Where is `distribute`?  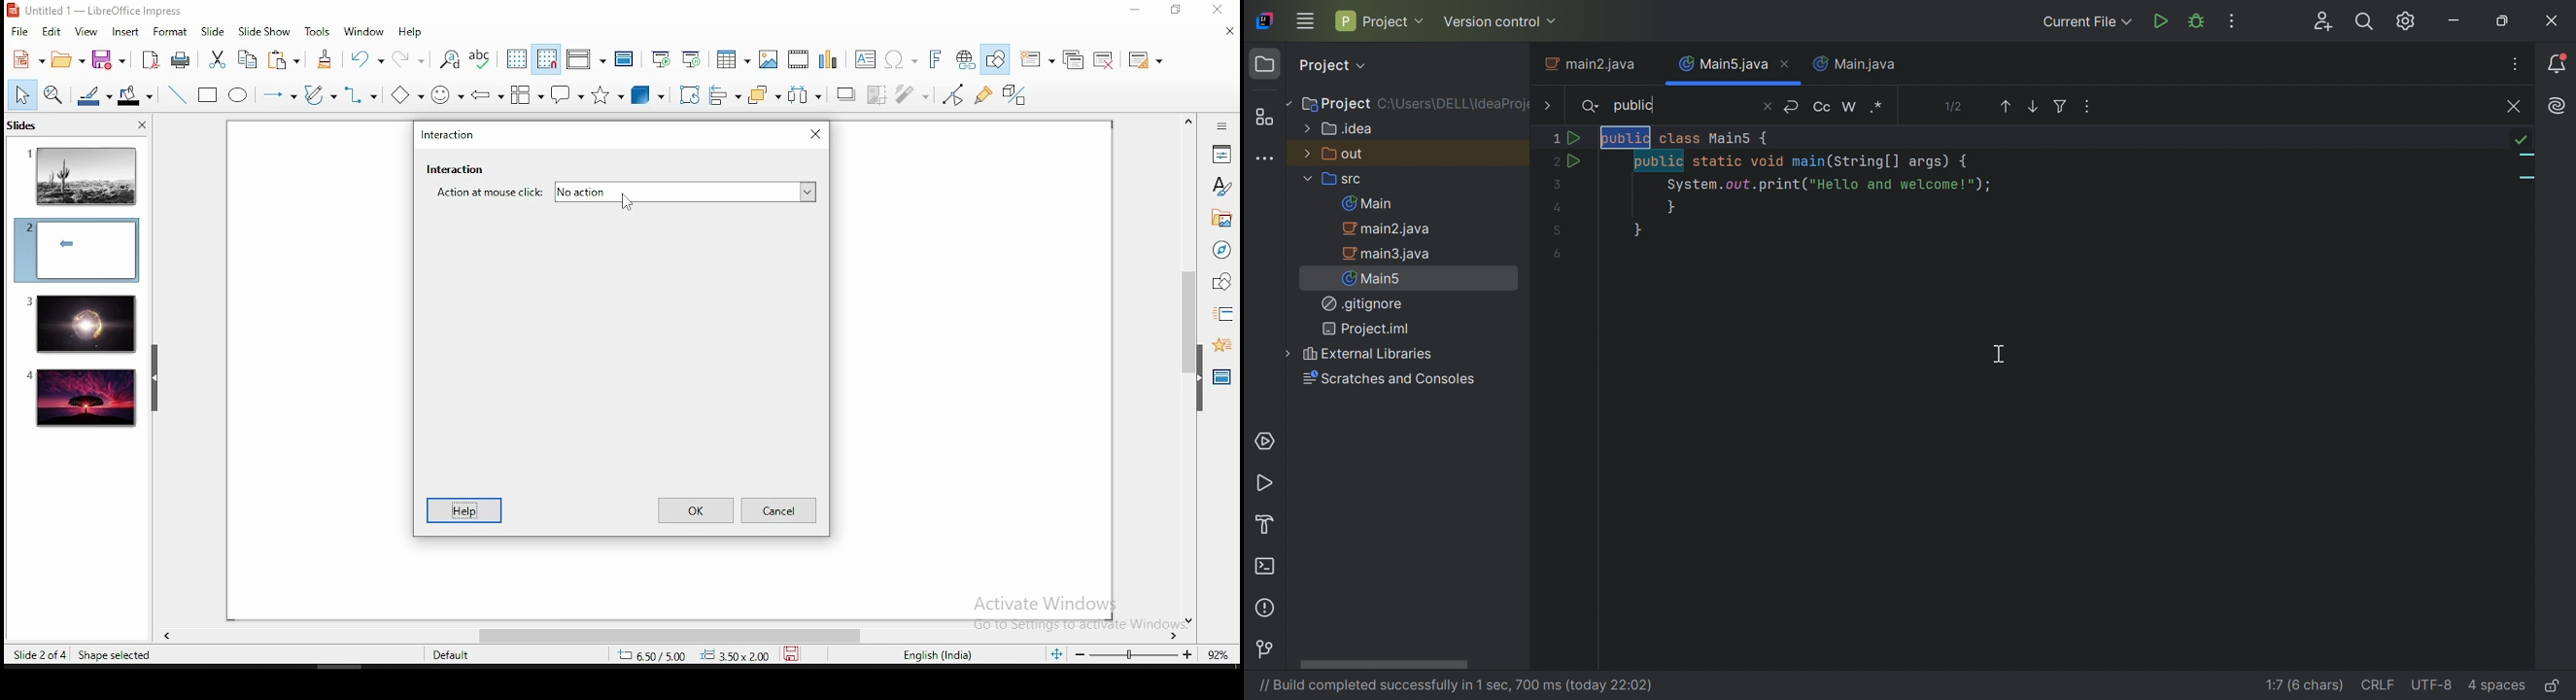 distribute is located at coordinates (807, 95).